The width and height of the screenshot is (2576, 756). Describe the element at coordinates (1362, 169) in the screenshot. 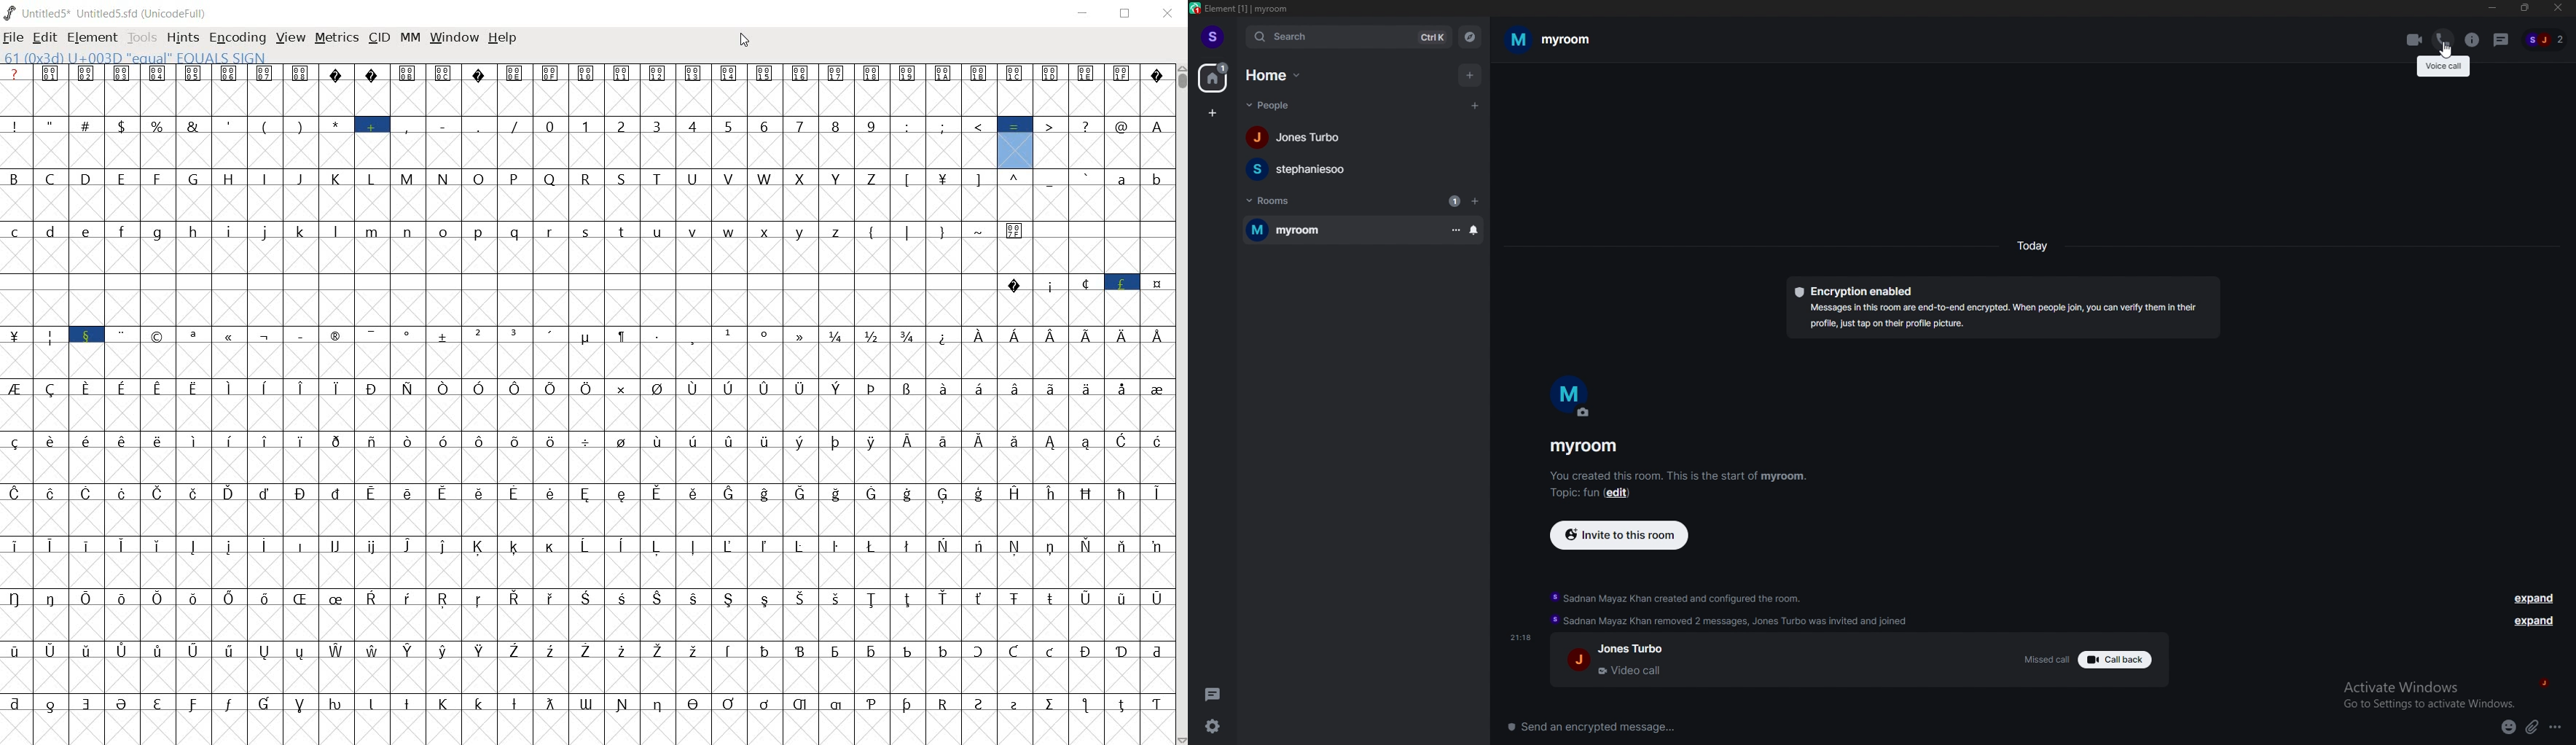

I see `stephaniesoo` at that location.